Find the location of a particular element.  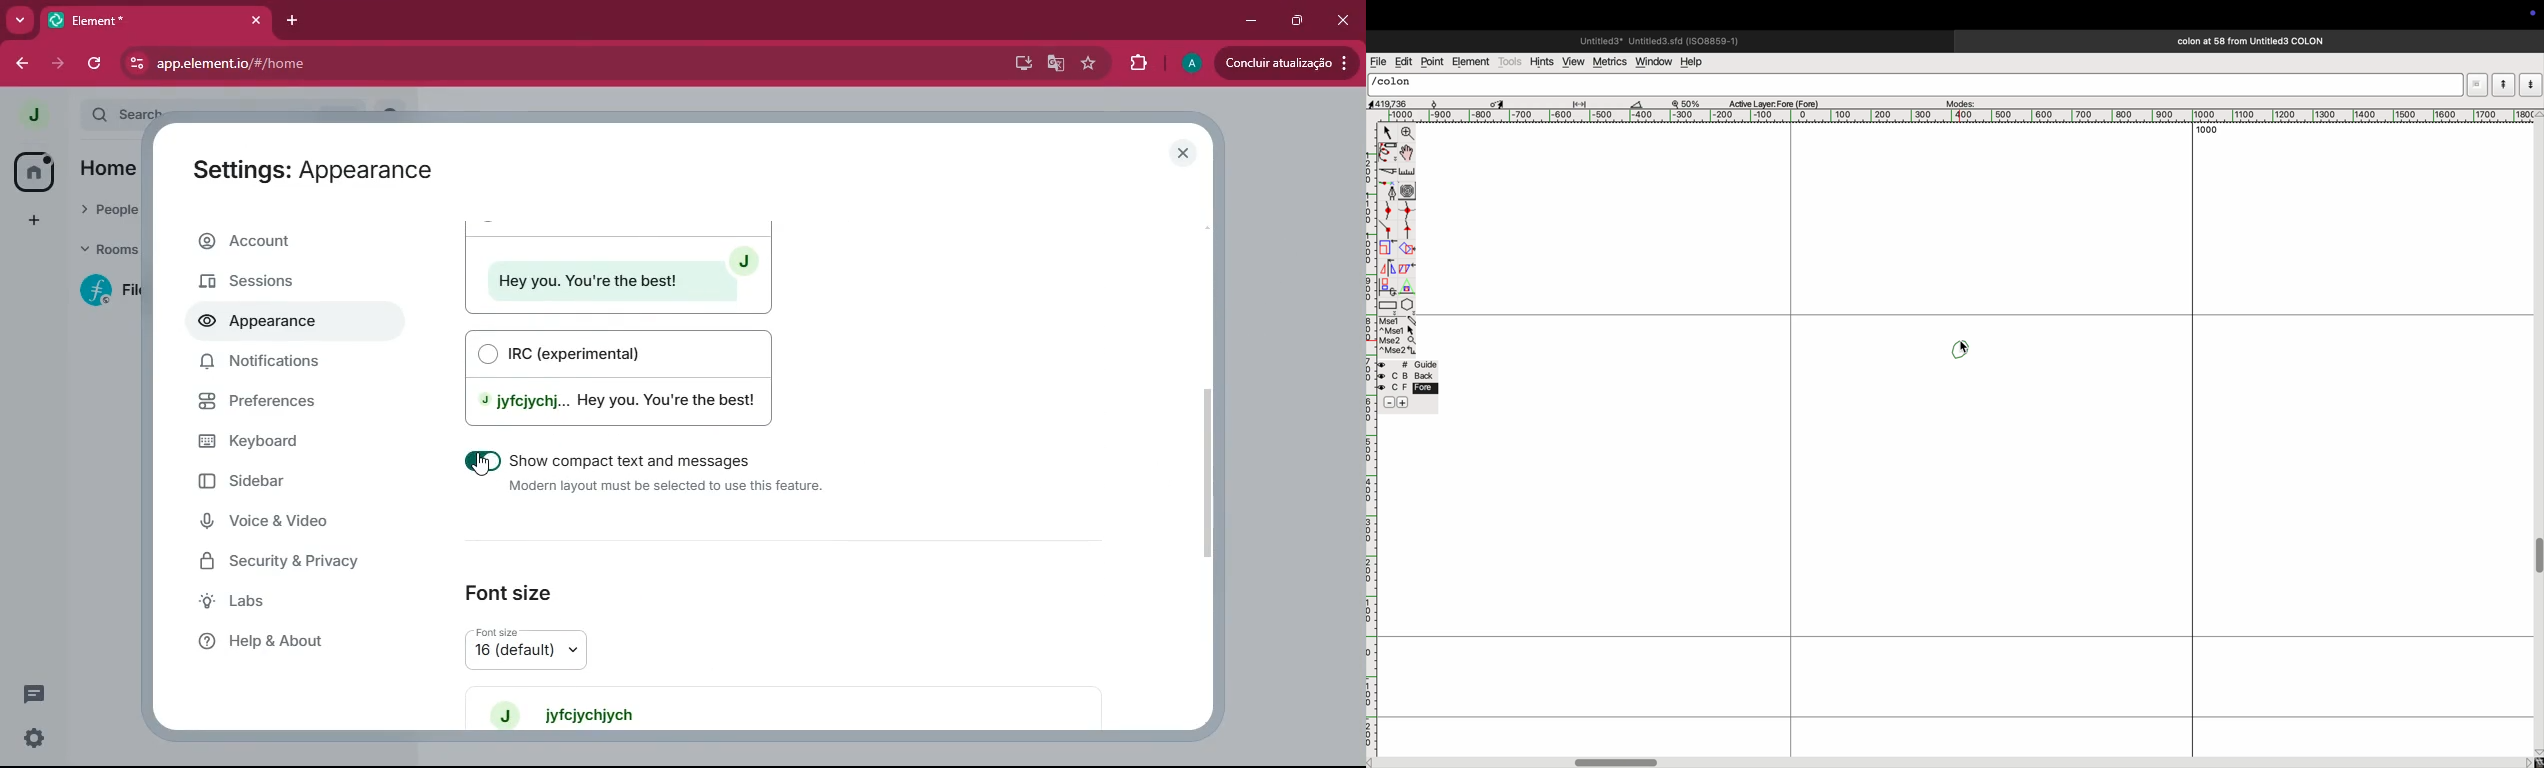

voice is located at coordinates (286, 524).